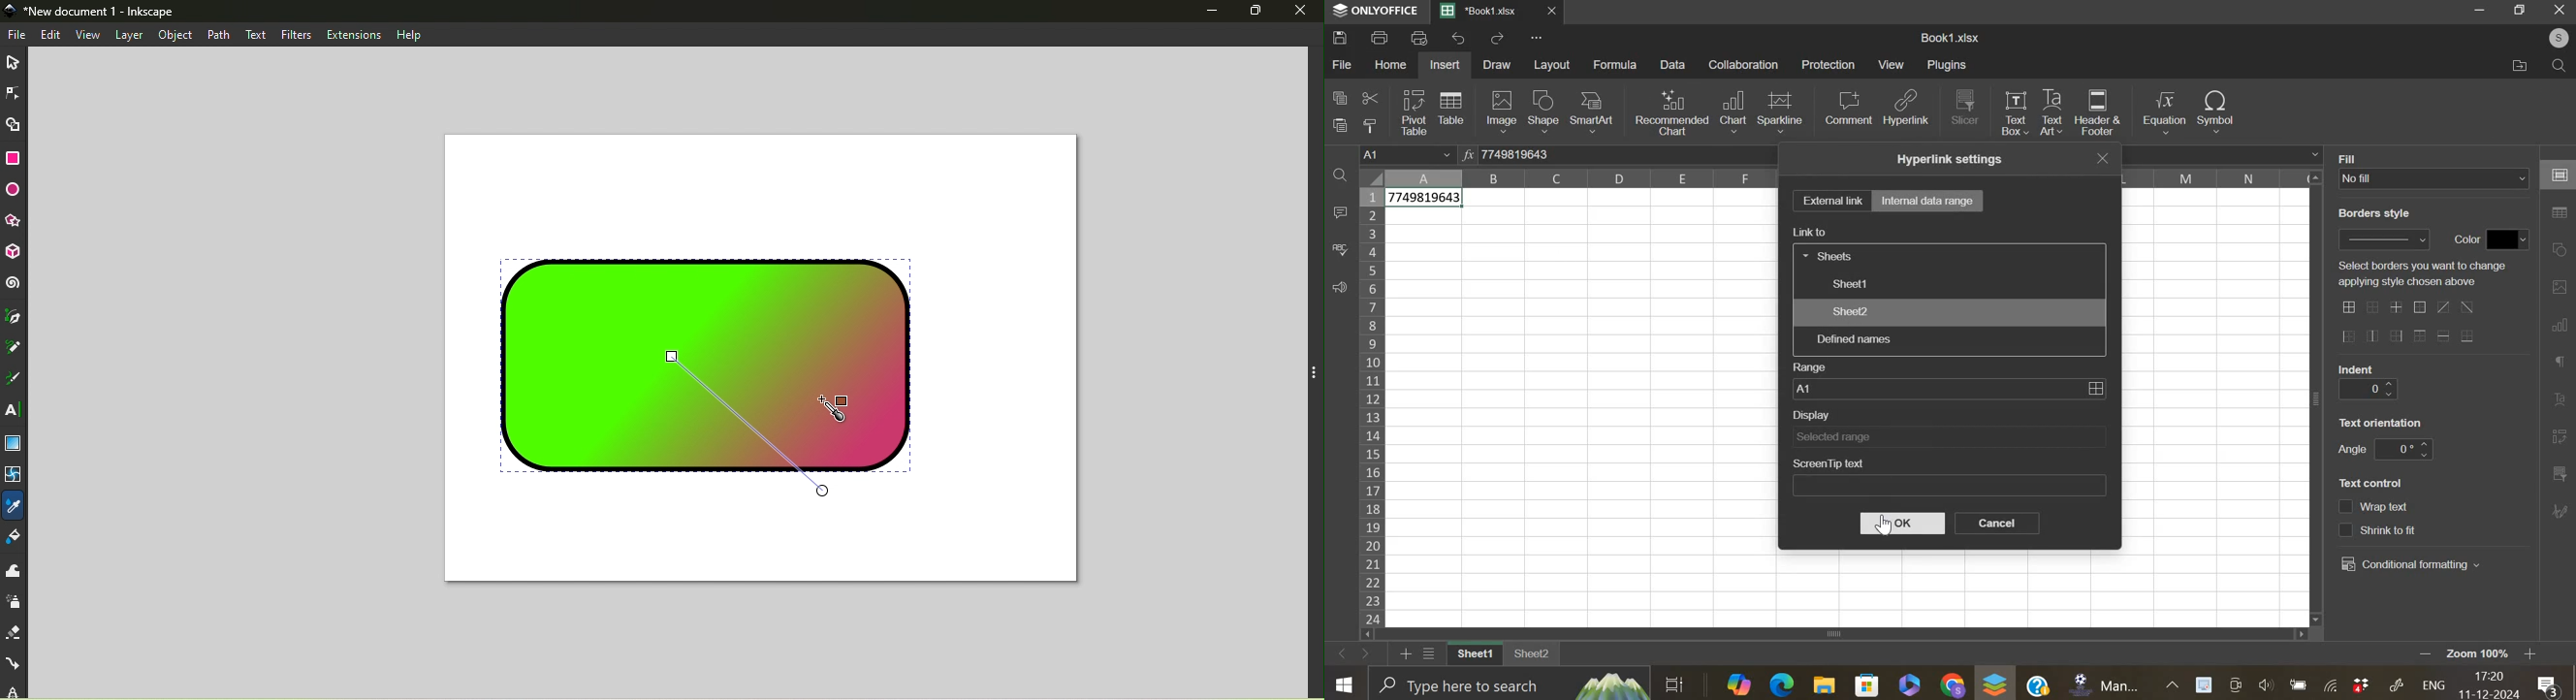 The image size is (2576, 700). I want to click on text, so click(2353, 157).